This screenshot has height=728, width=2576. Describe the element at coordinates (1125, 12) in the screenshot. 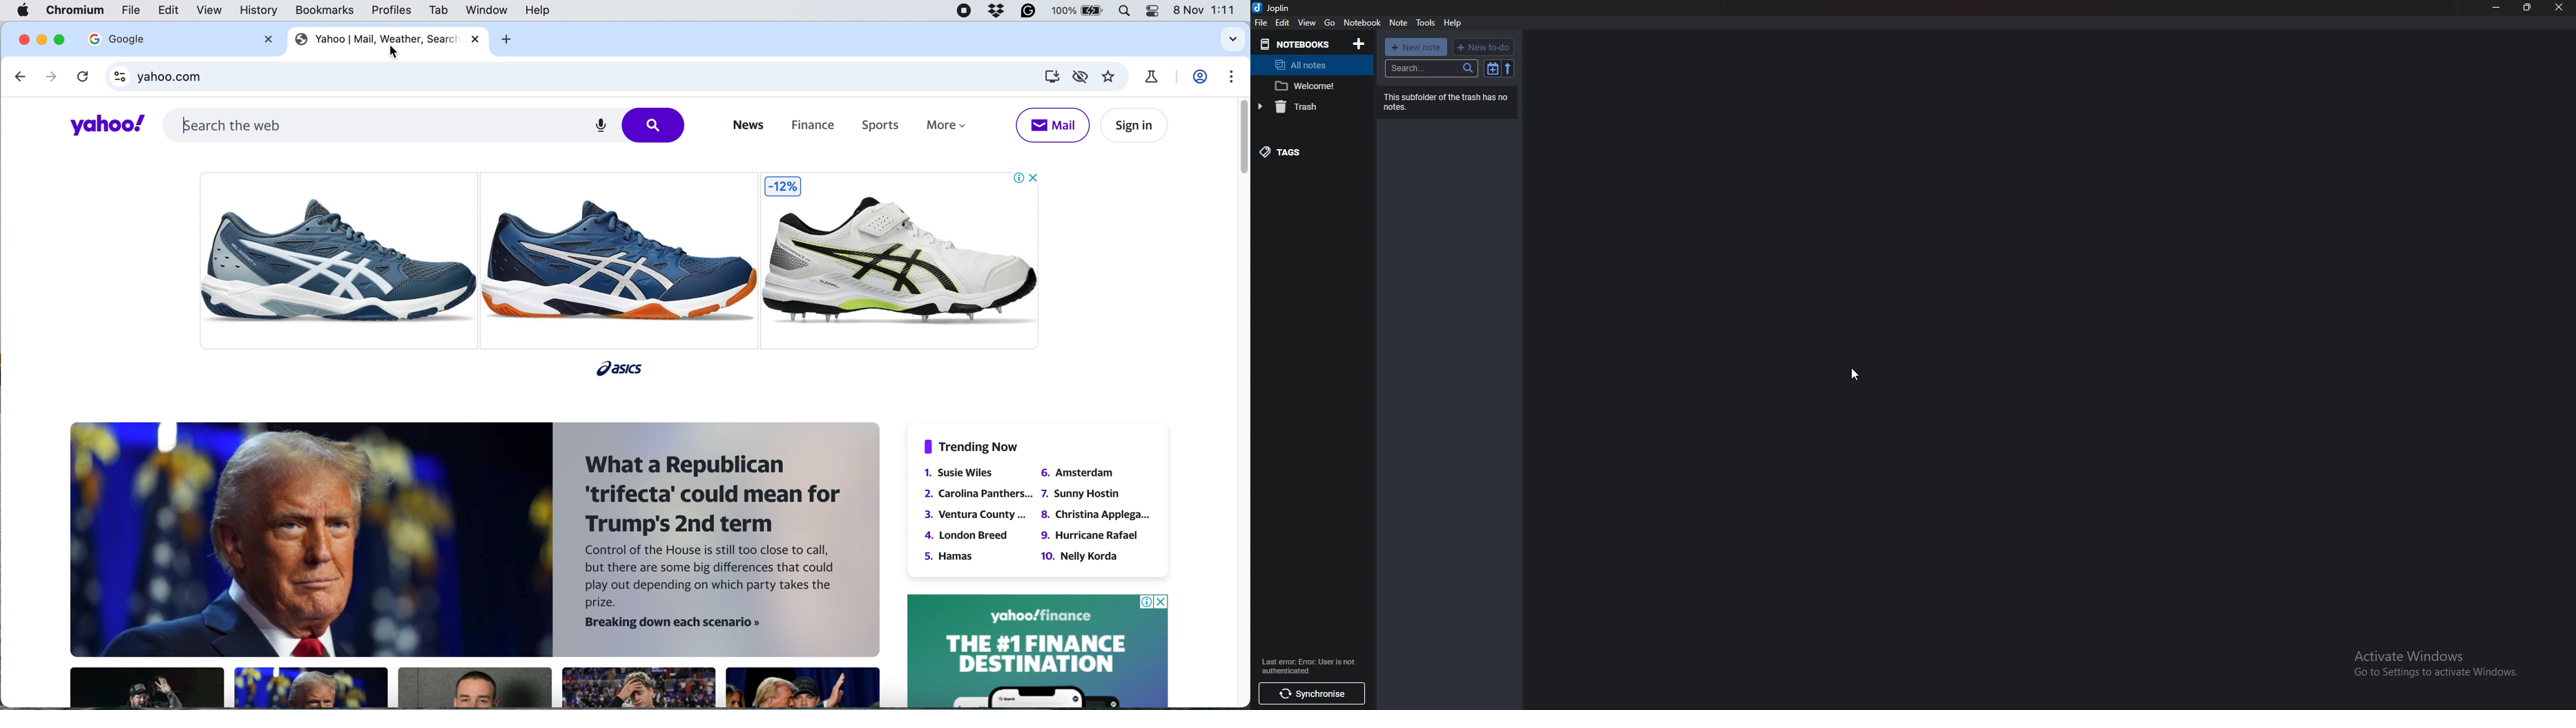

I see `spotlight search` at that location.